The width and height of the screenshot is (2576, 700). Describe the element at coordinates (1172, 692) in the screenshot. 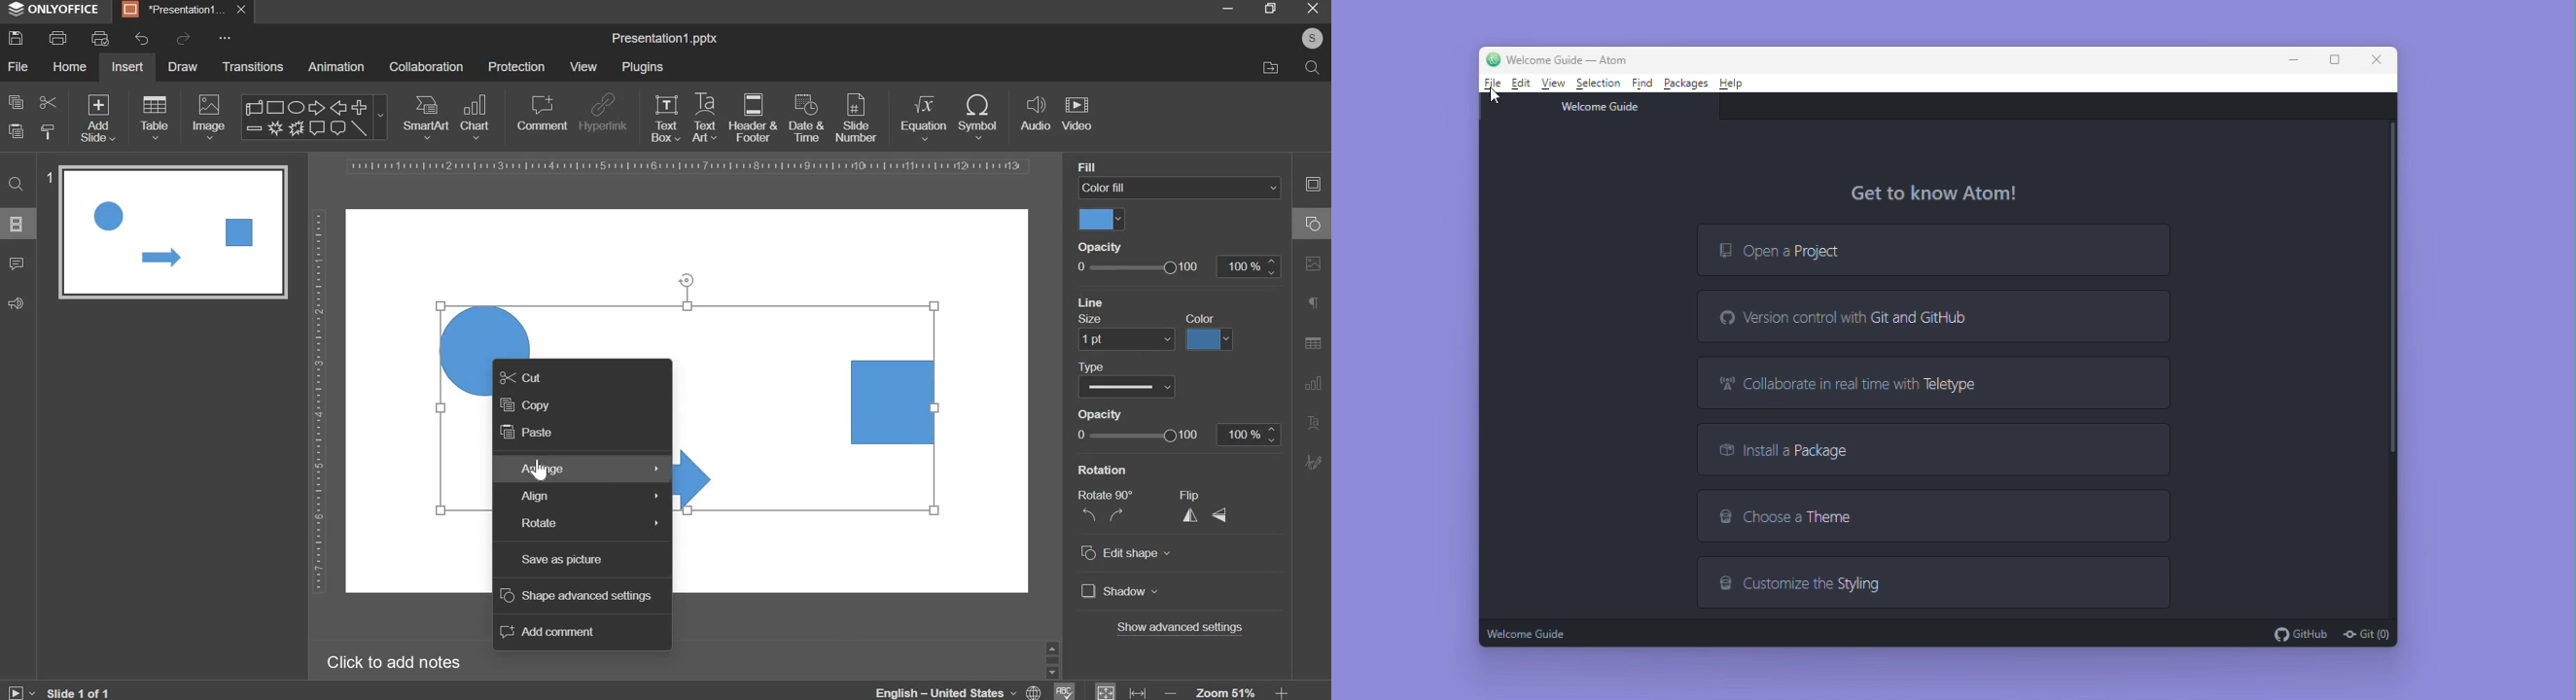

I see `decrease zoom` at that location.